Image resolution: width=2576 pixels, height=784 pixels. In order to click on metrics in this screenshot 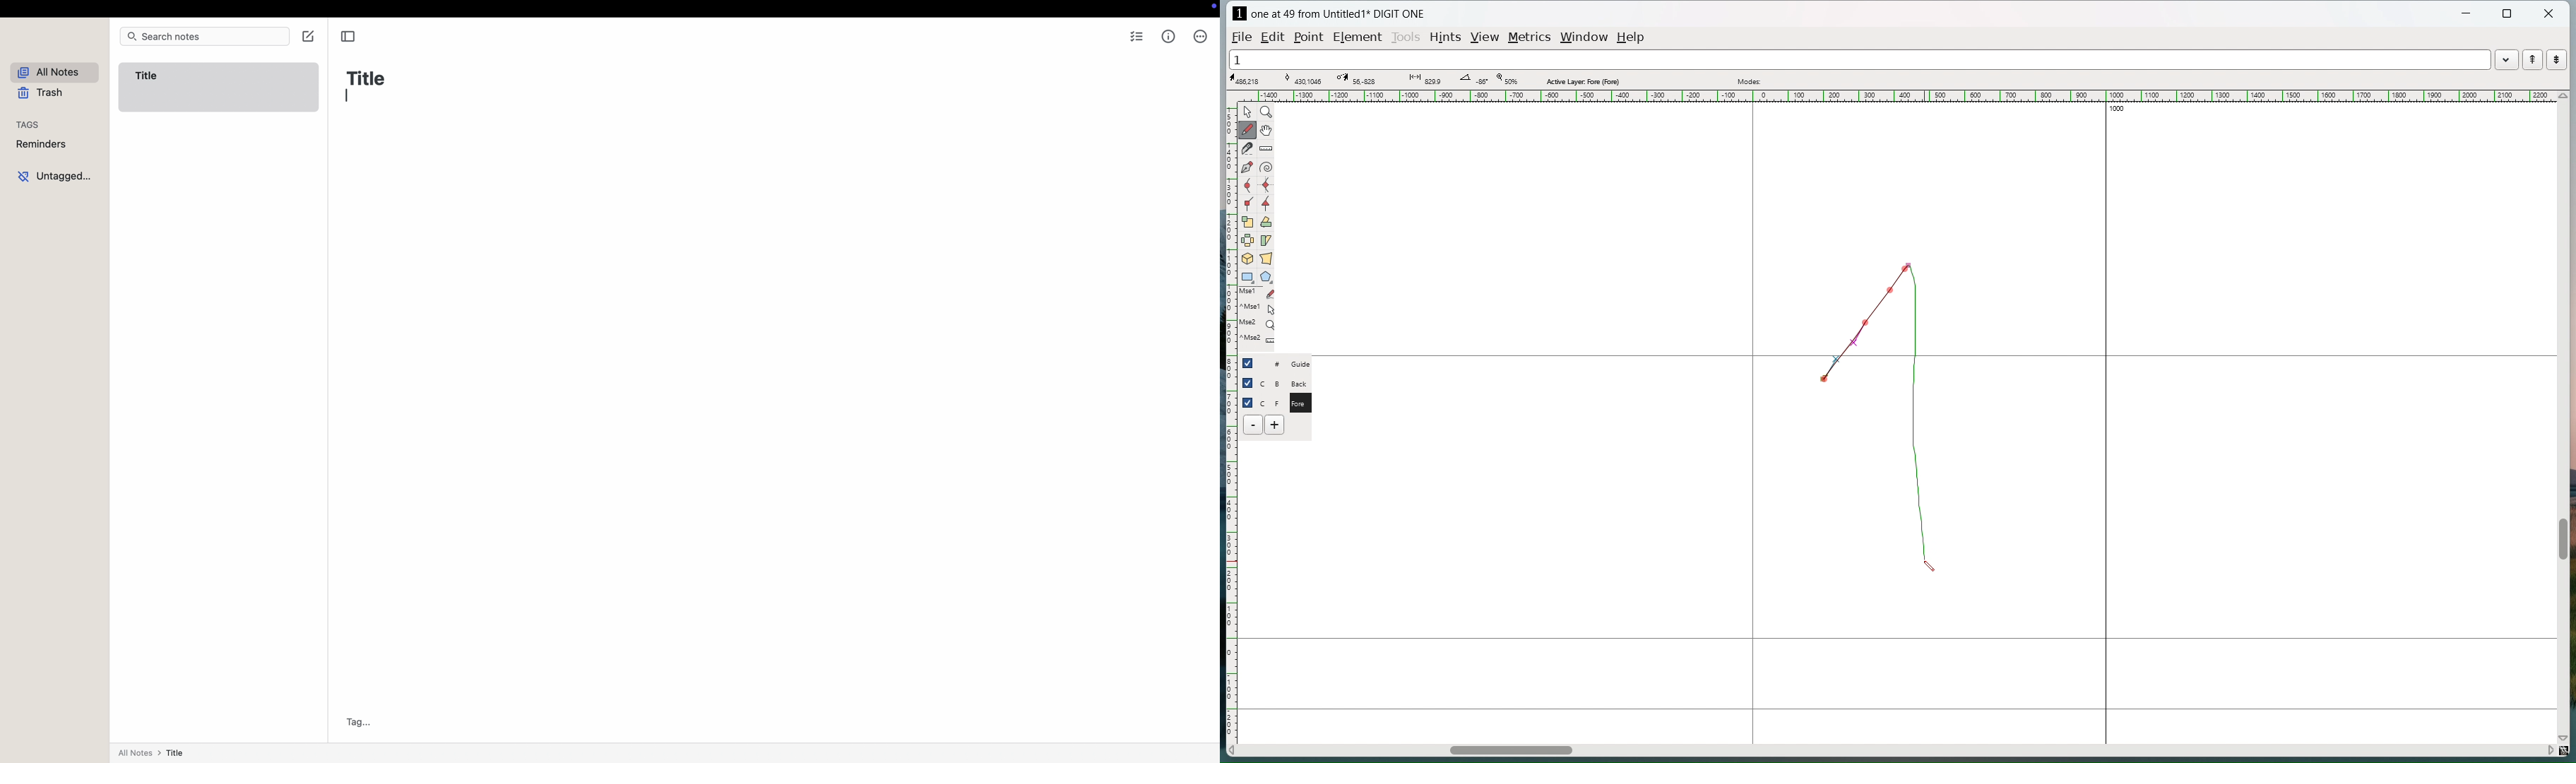, I will do `click(1531, 38)`.